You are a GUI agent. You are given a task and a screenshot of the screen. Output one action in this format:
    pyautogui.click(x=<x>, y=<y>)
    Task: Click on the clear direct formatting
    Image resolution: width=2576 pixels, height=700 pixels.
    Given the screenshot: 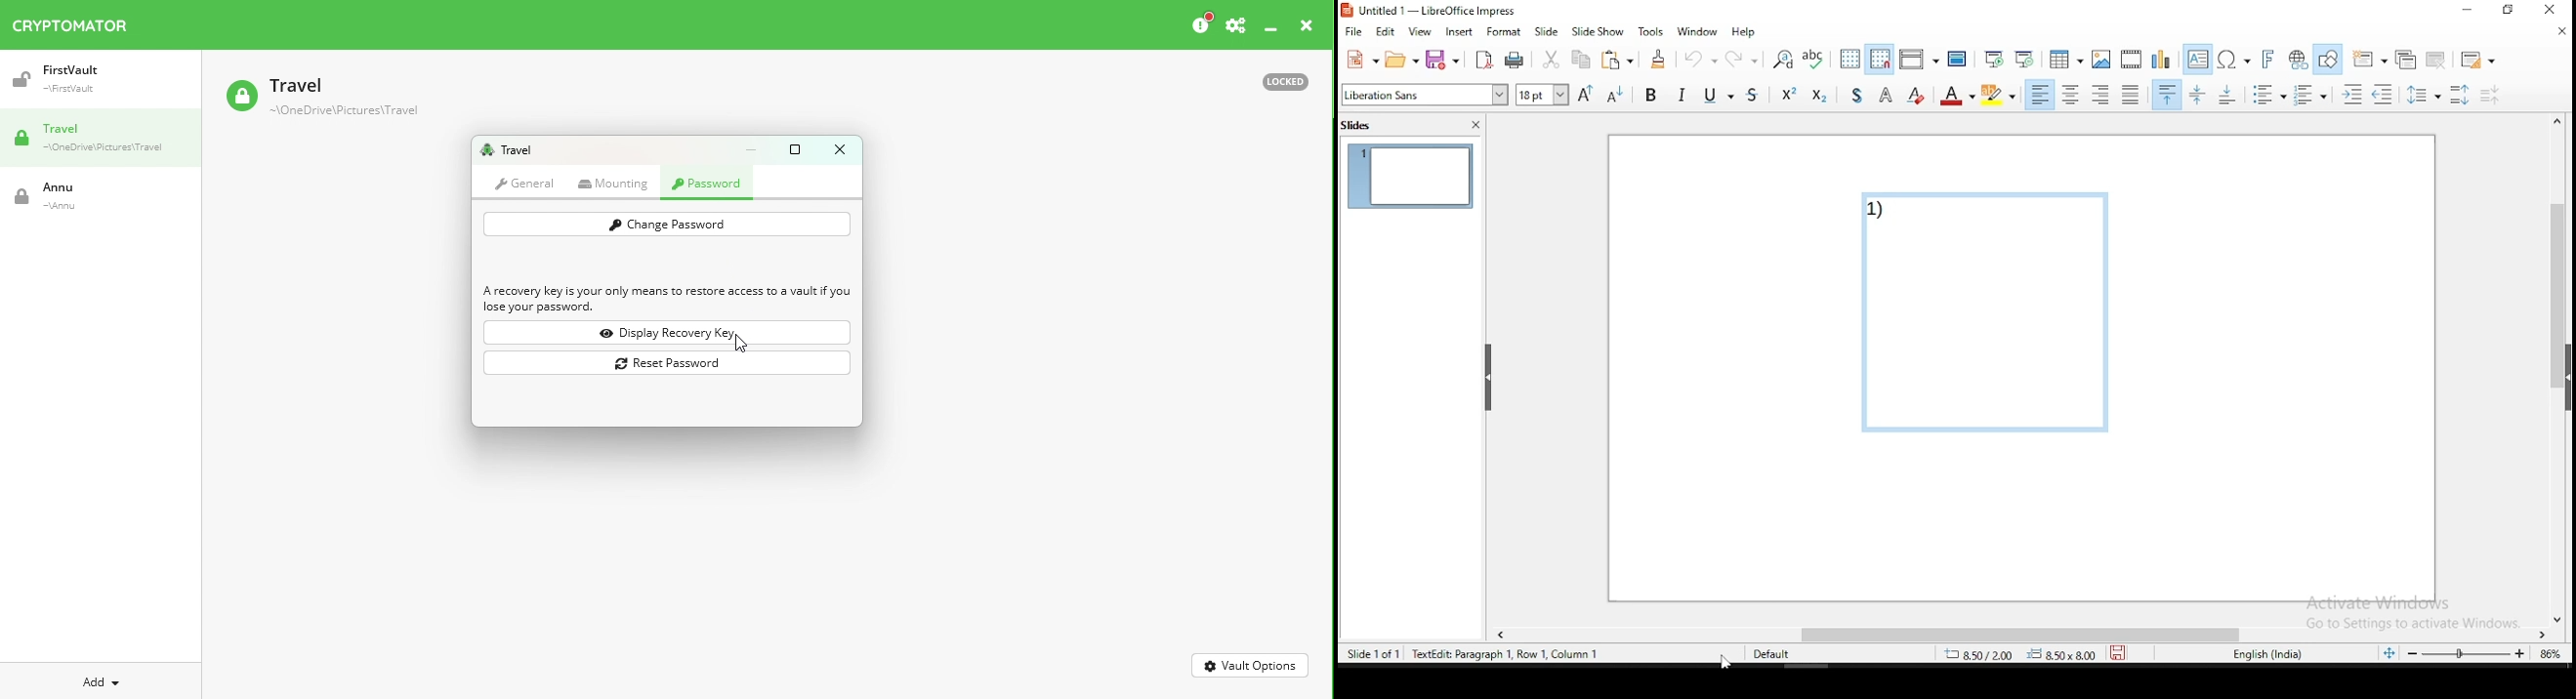 What is the action you would take?
    pyautogui.click(x=1916, y=96)
    